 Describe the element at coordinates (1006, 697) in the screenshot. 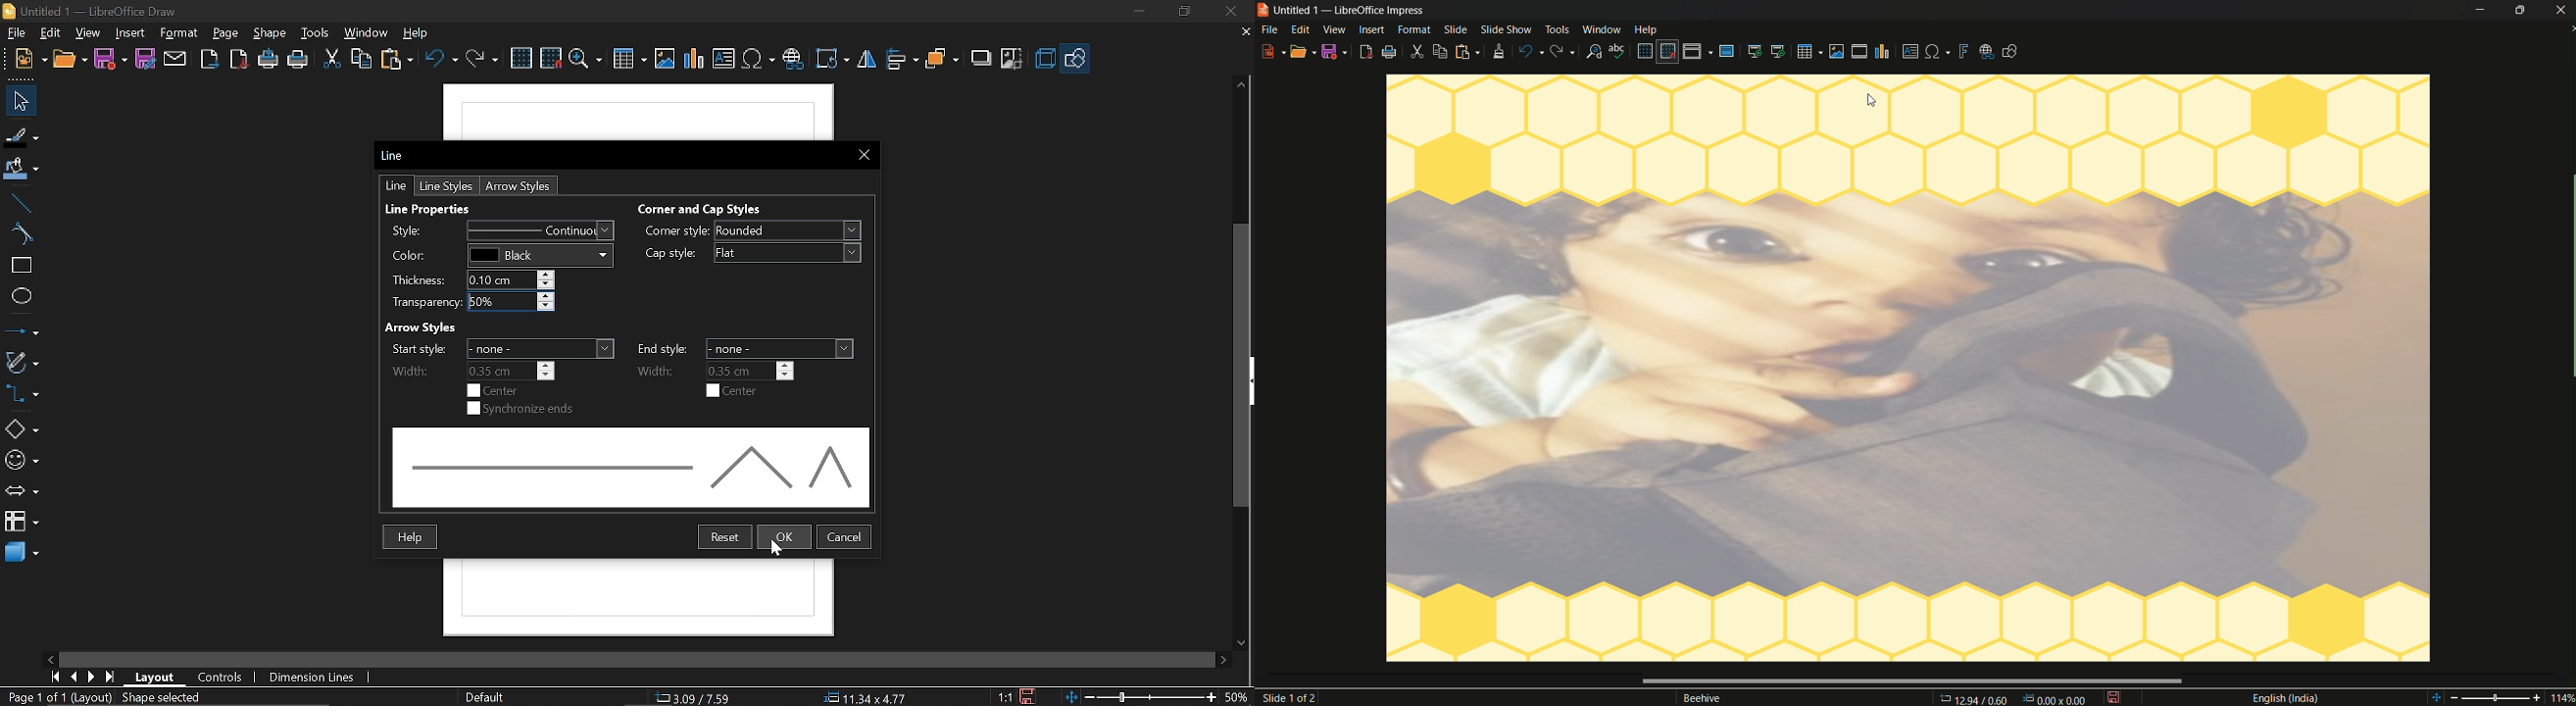

I see `Scaling factor (1:1)` at that location.